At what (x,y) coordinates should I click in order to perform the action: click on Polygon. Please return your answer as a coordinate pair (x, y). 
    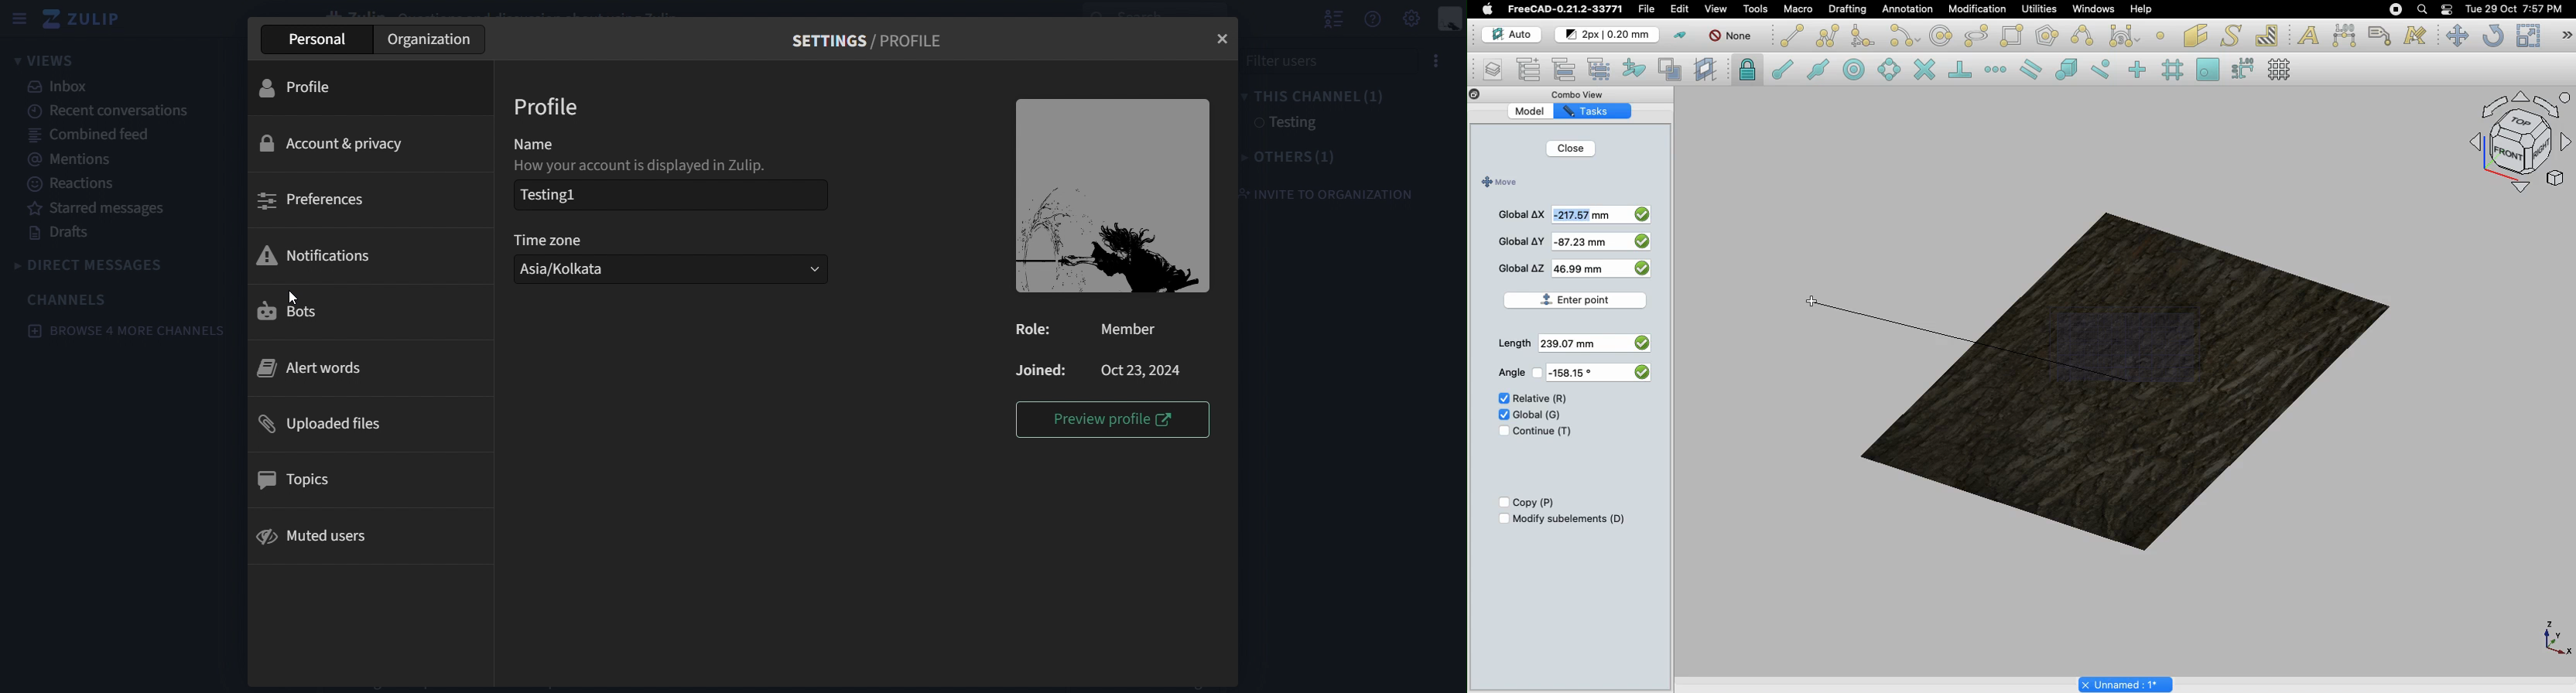
    Looking at the image, I should click on (2049, 38).